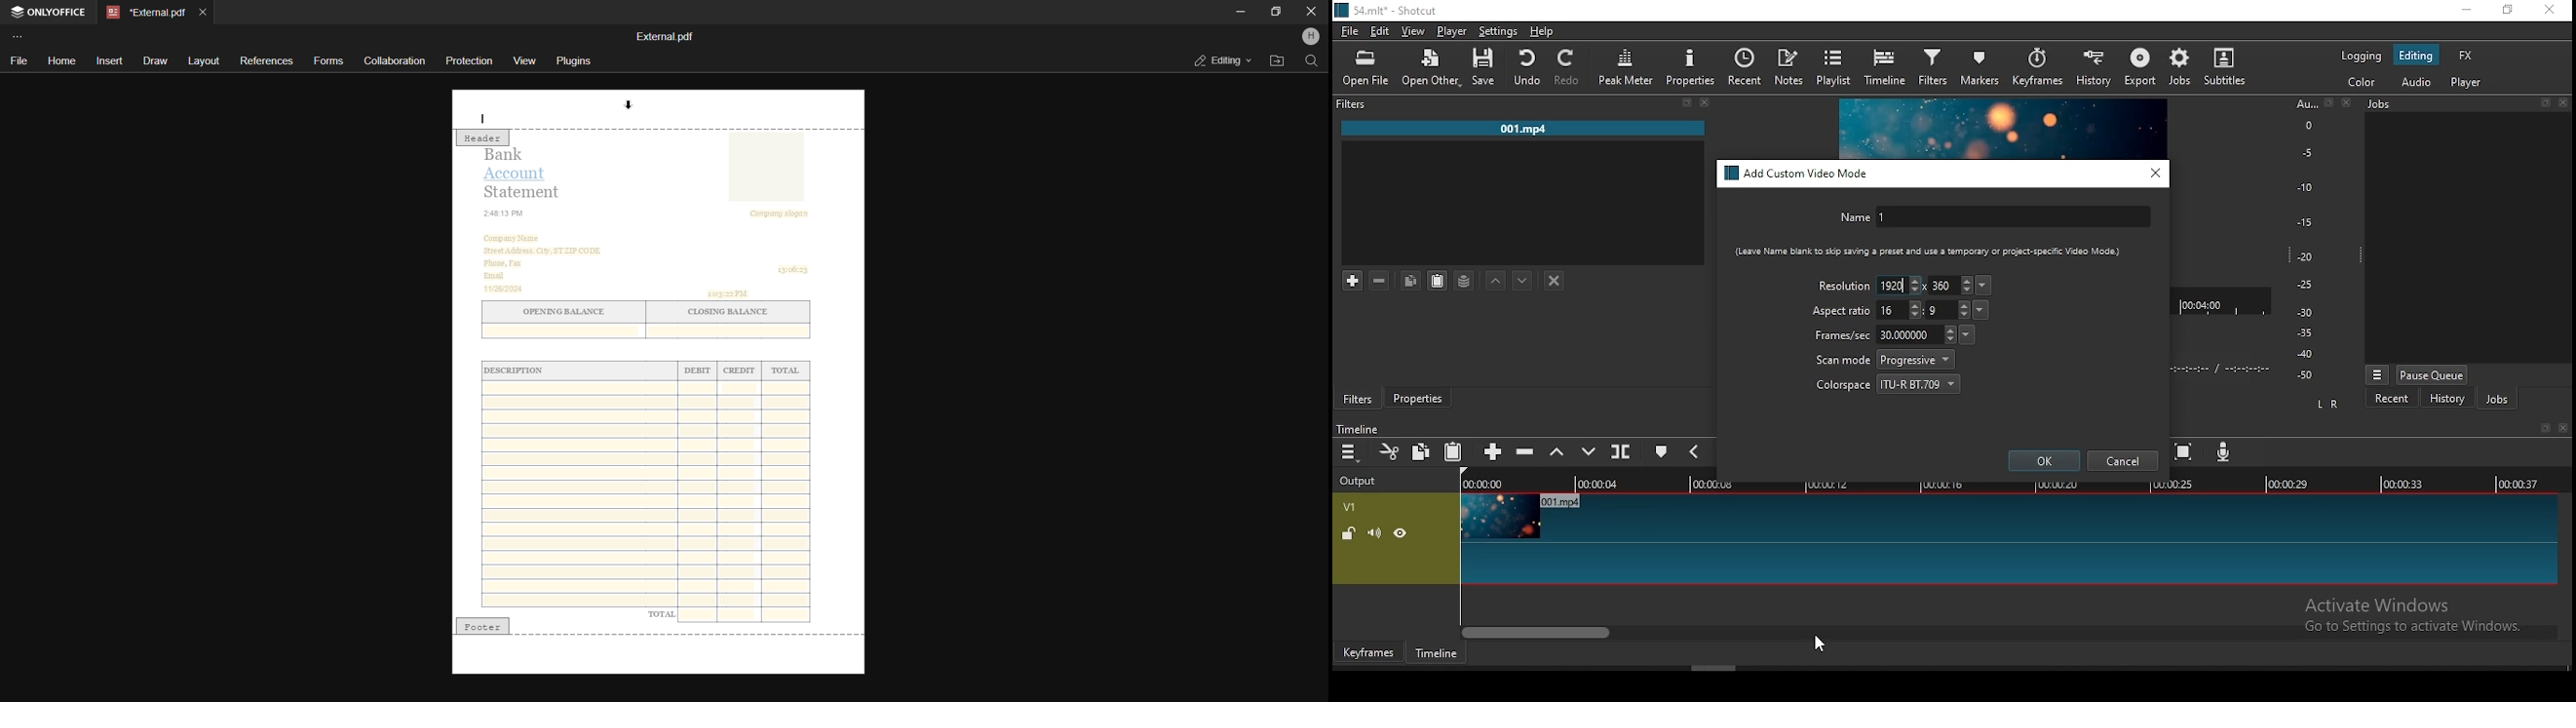  What do you see at coordinates (1720, 485) in the screenshot?
I see `00:00:08` at bounding box center [1720, 485].